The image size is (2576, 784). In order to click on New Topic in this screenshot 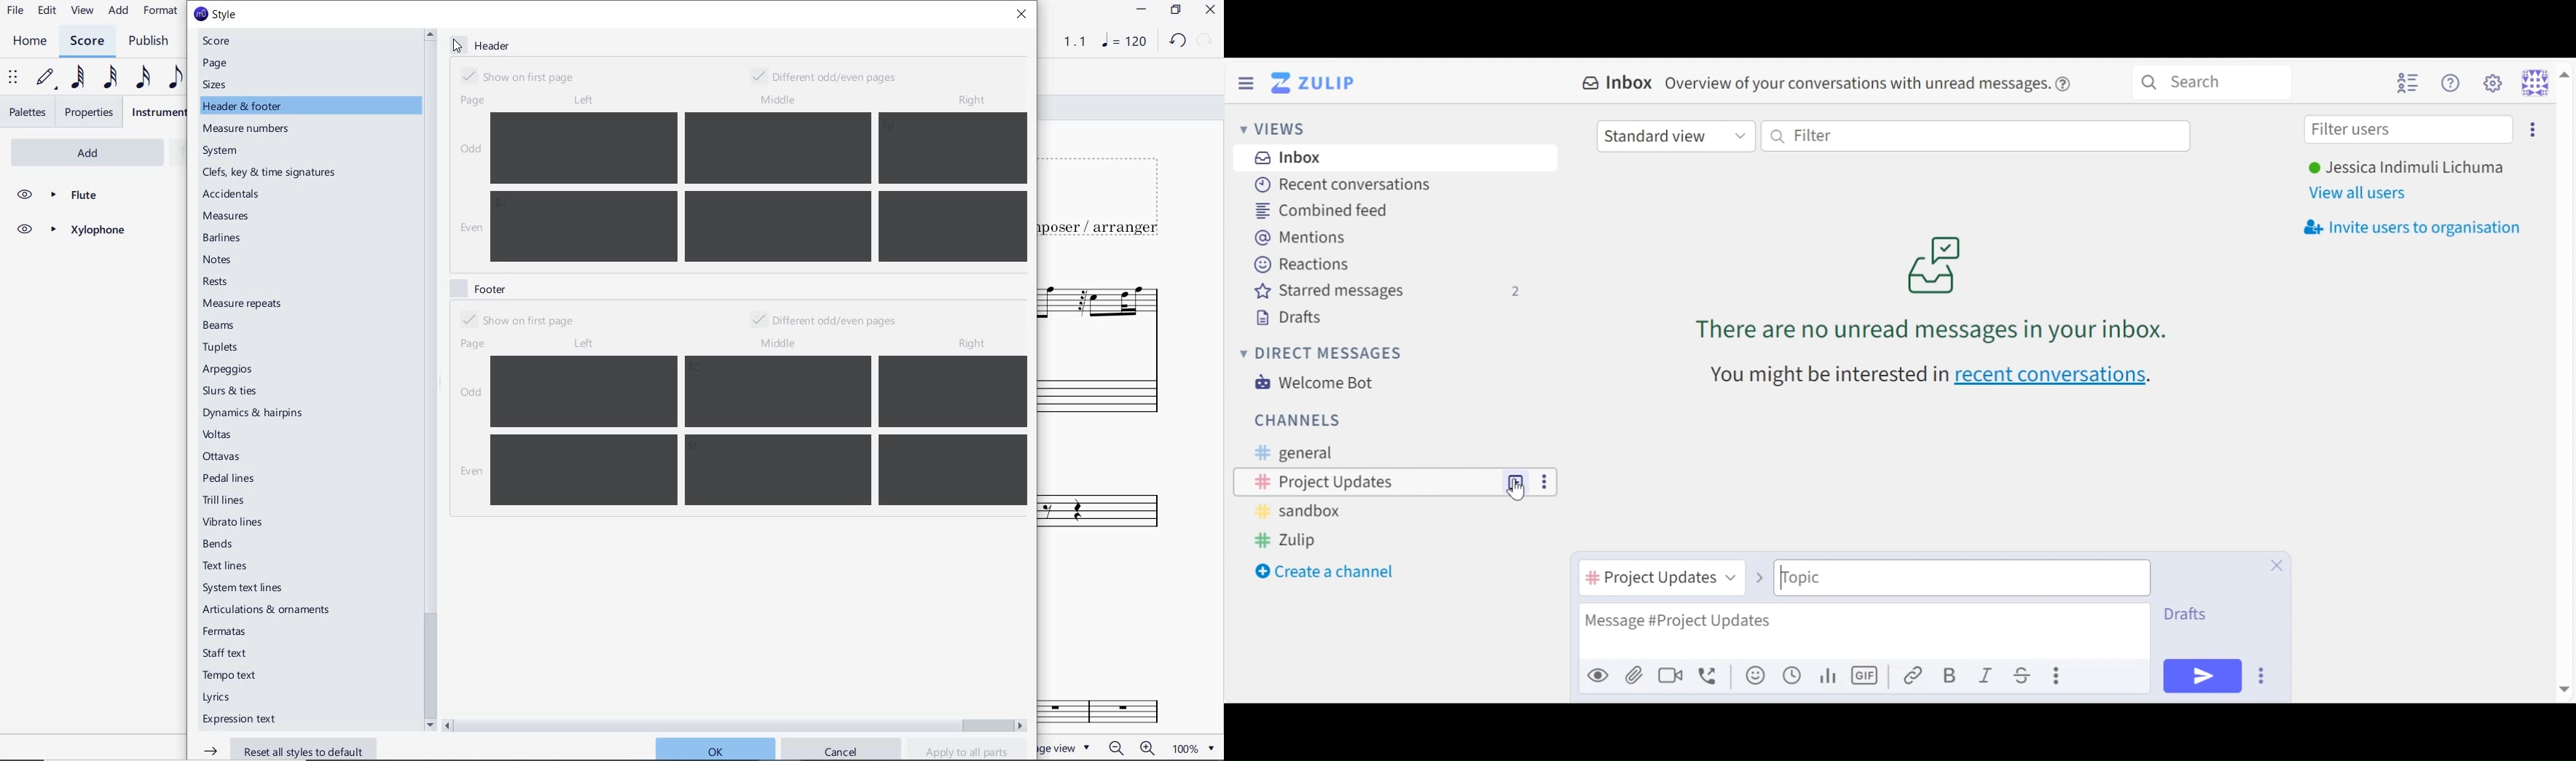, I will do `click(1517, 481)`.